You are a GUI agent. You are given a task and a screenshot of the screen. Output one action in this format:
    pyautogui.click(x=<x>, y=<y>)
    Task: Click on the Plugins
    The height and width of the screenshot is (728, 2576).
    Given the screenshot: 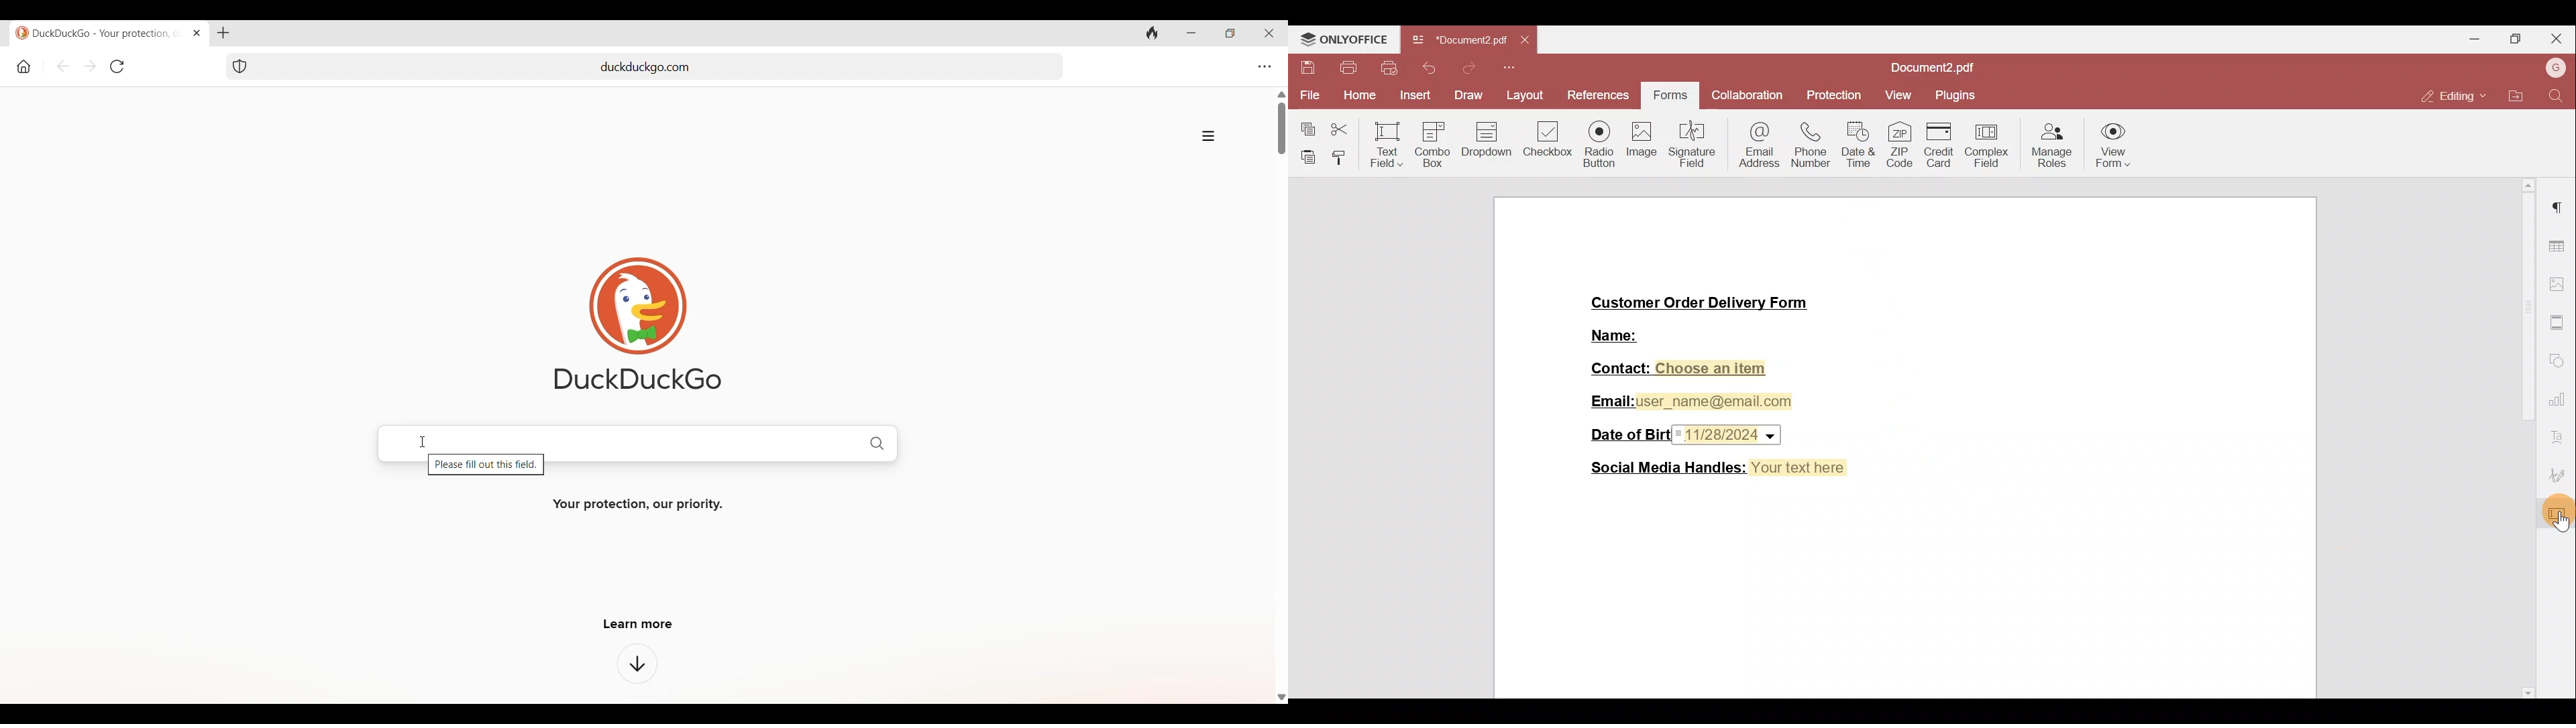 What is the action you would take?
    pyautogui.click(x=1961, y=95)
    